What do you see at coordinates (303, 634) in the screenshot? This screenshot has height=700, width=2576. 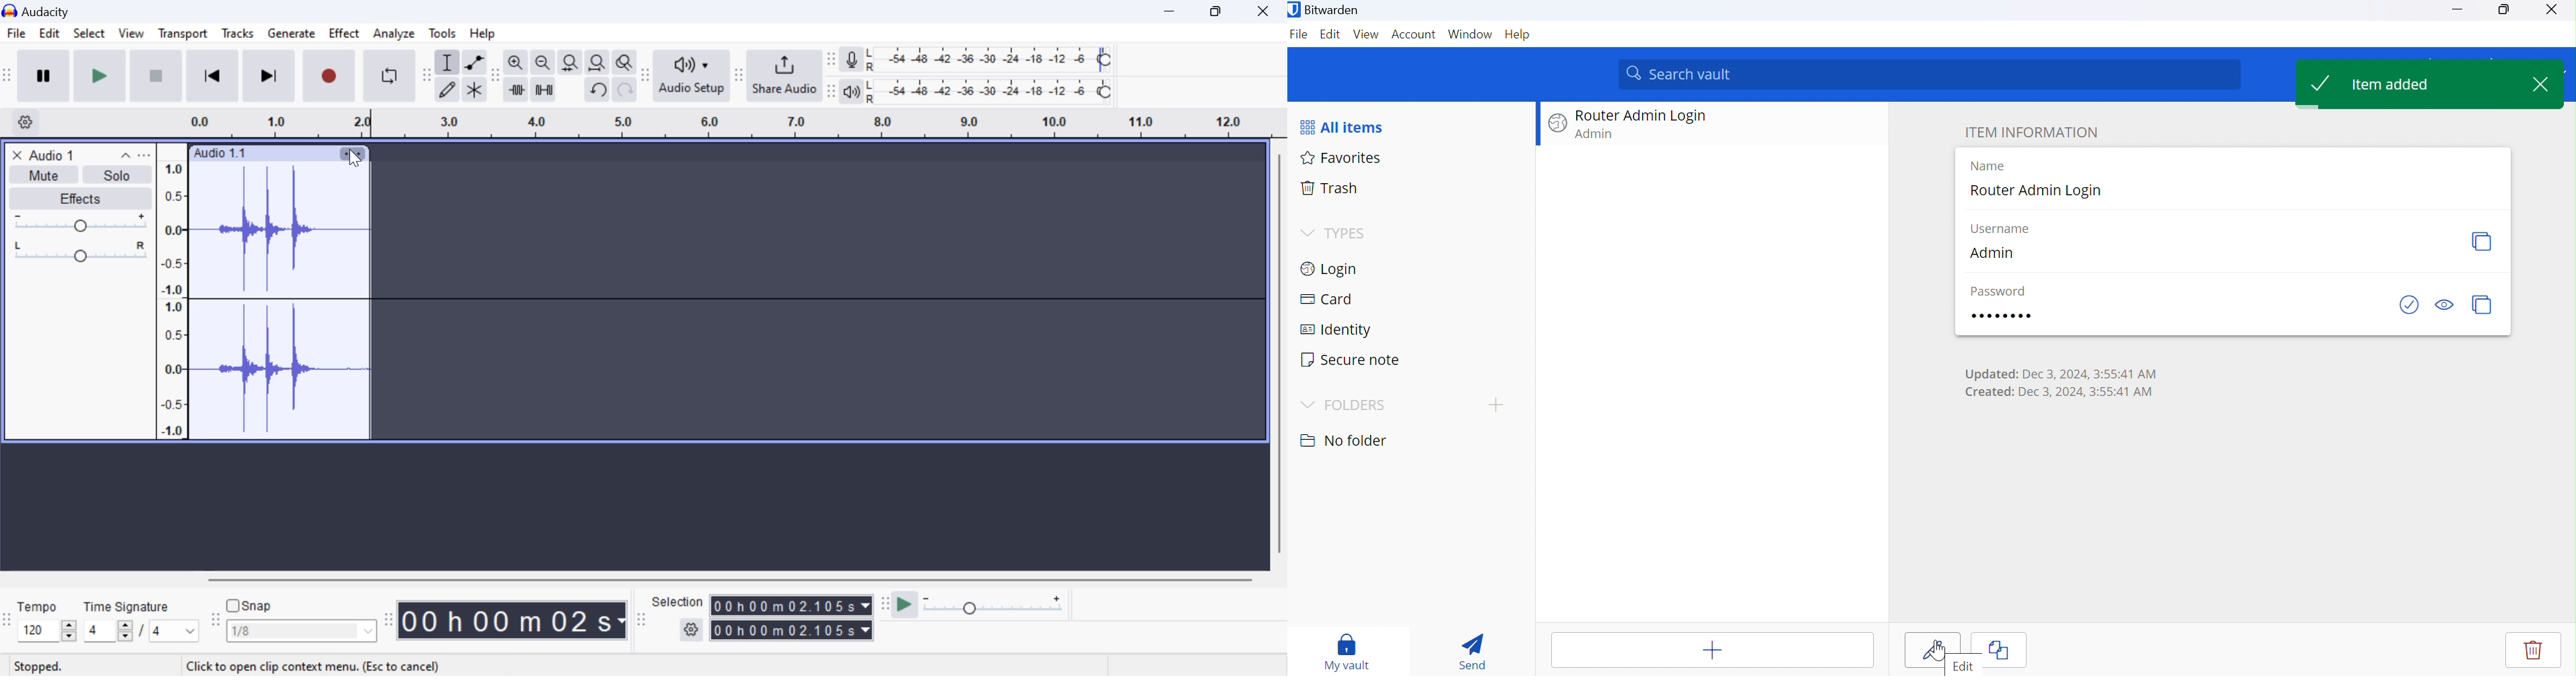 I see `Snap options` at bounding box center [303, 634].